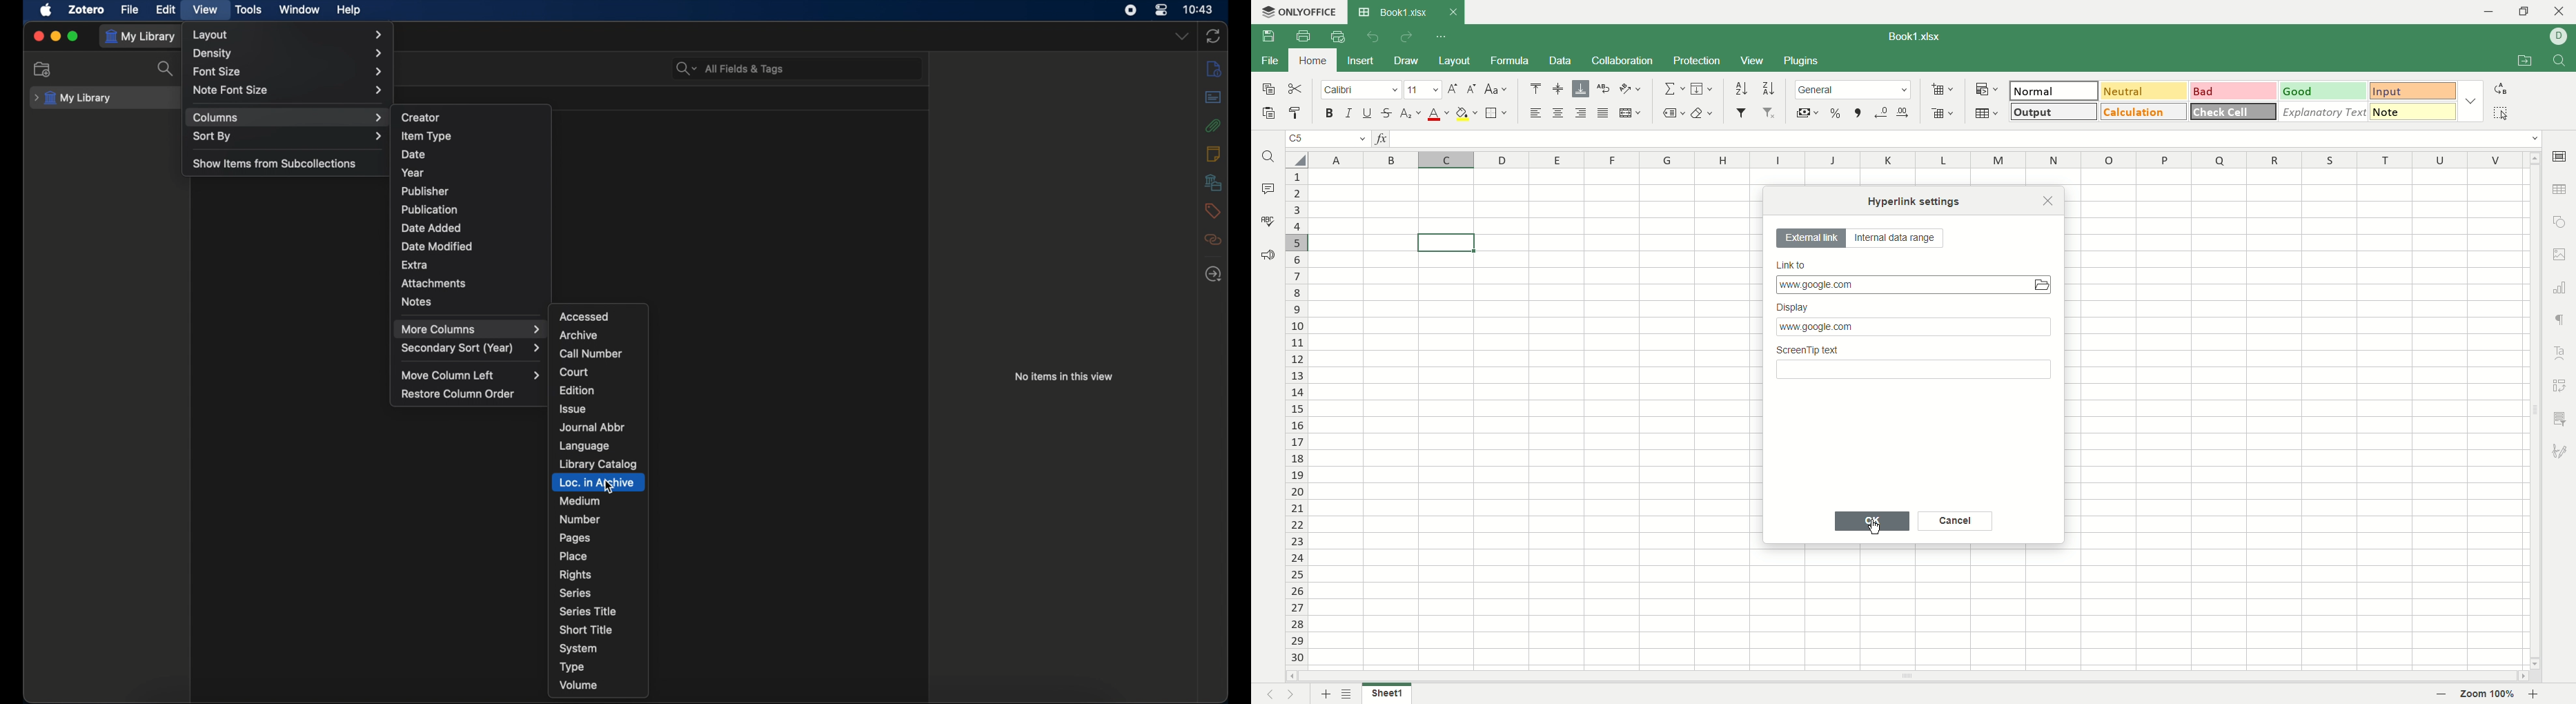 The width and height of the screenshot is (2576, 728). I want to click on align top, so click(1535, 88).